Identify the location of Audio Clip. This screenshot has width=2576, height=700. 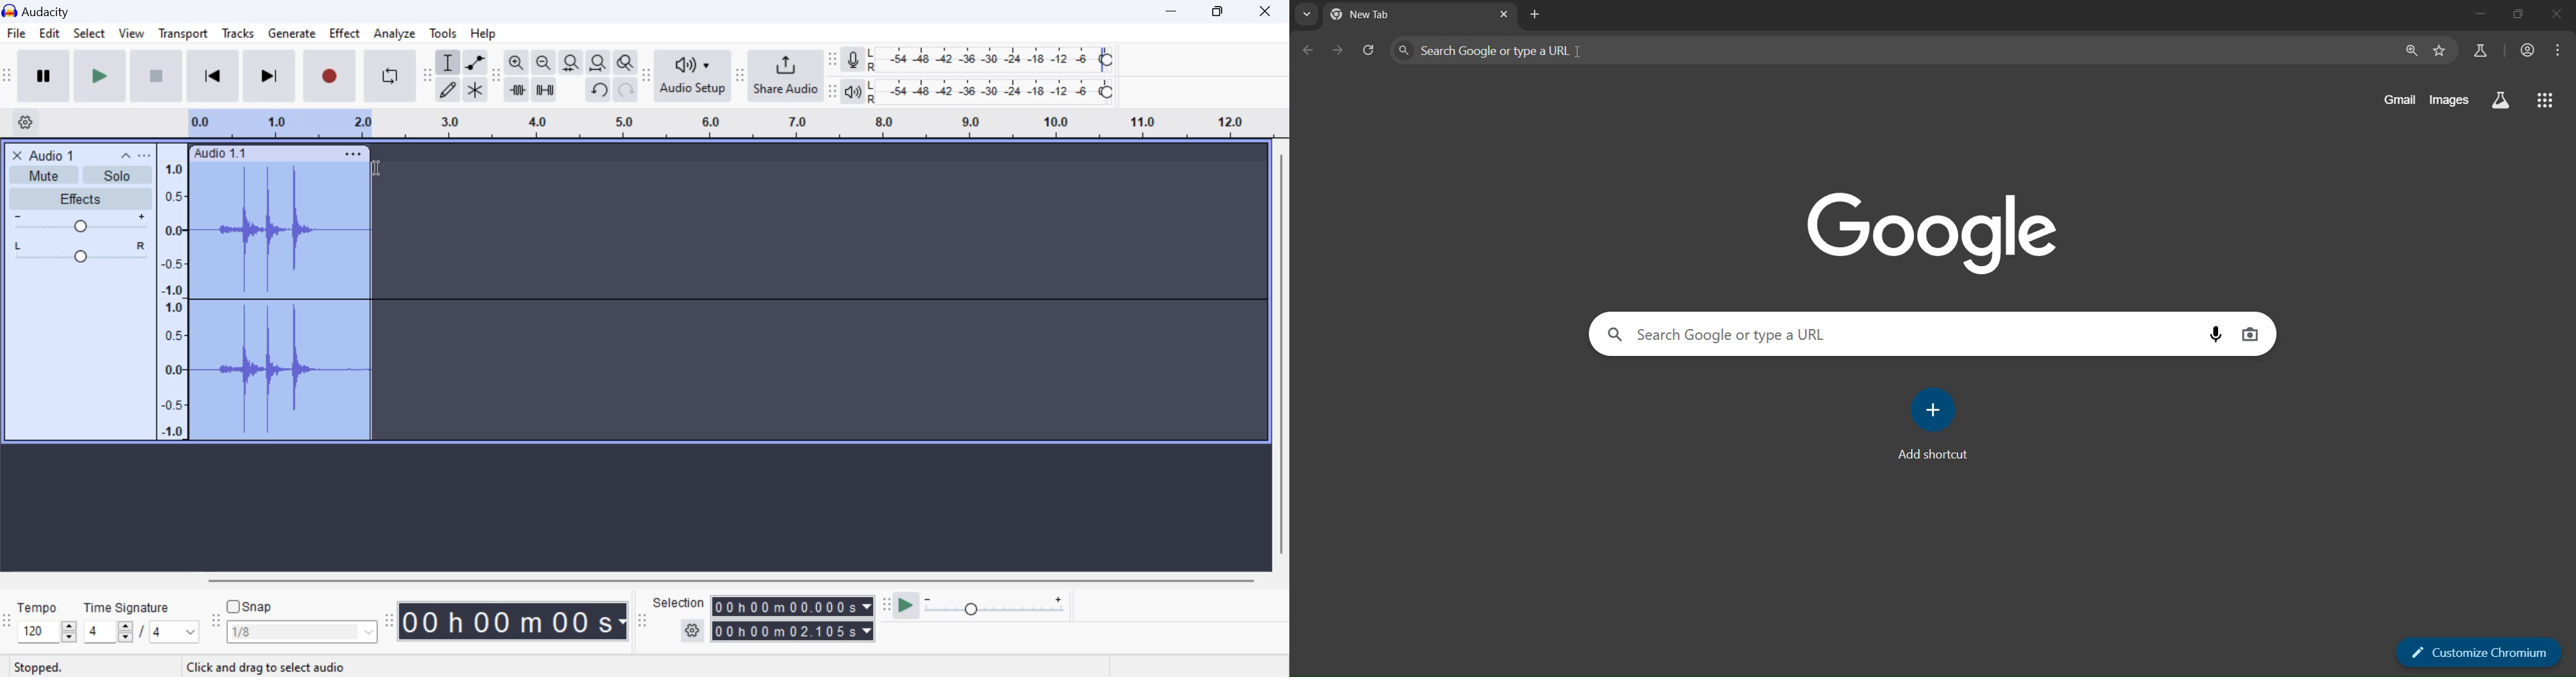
(279, 302).